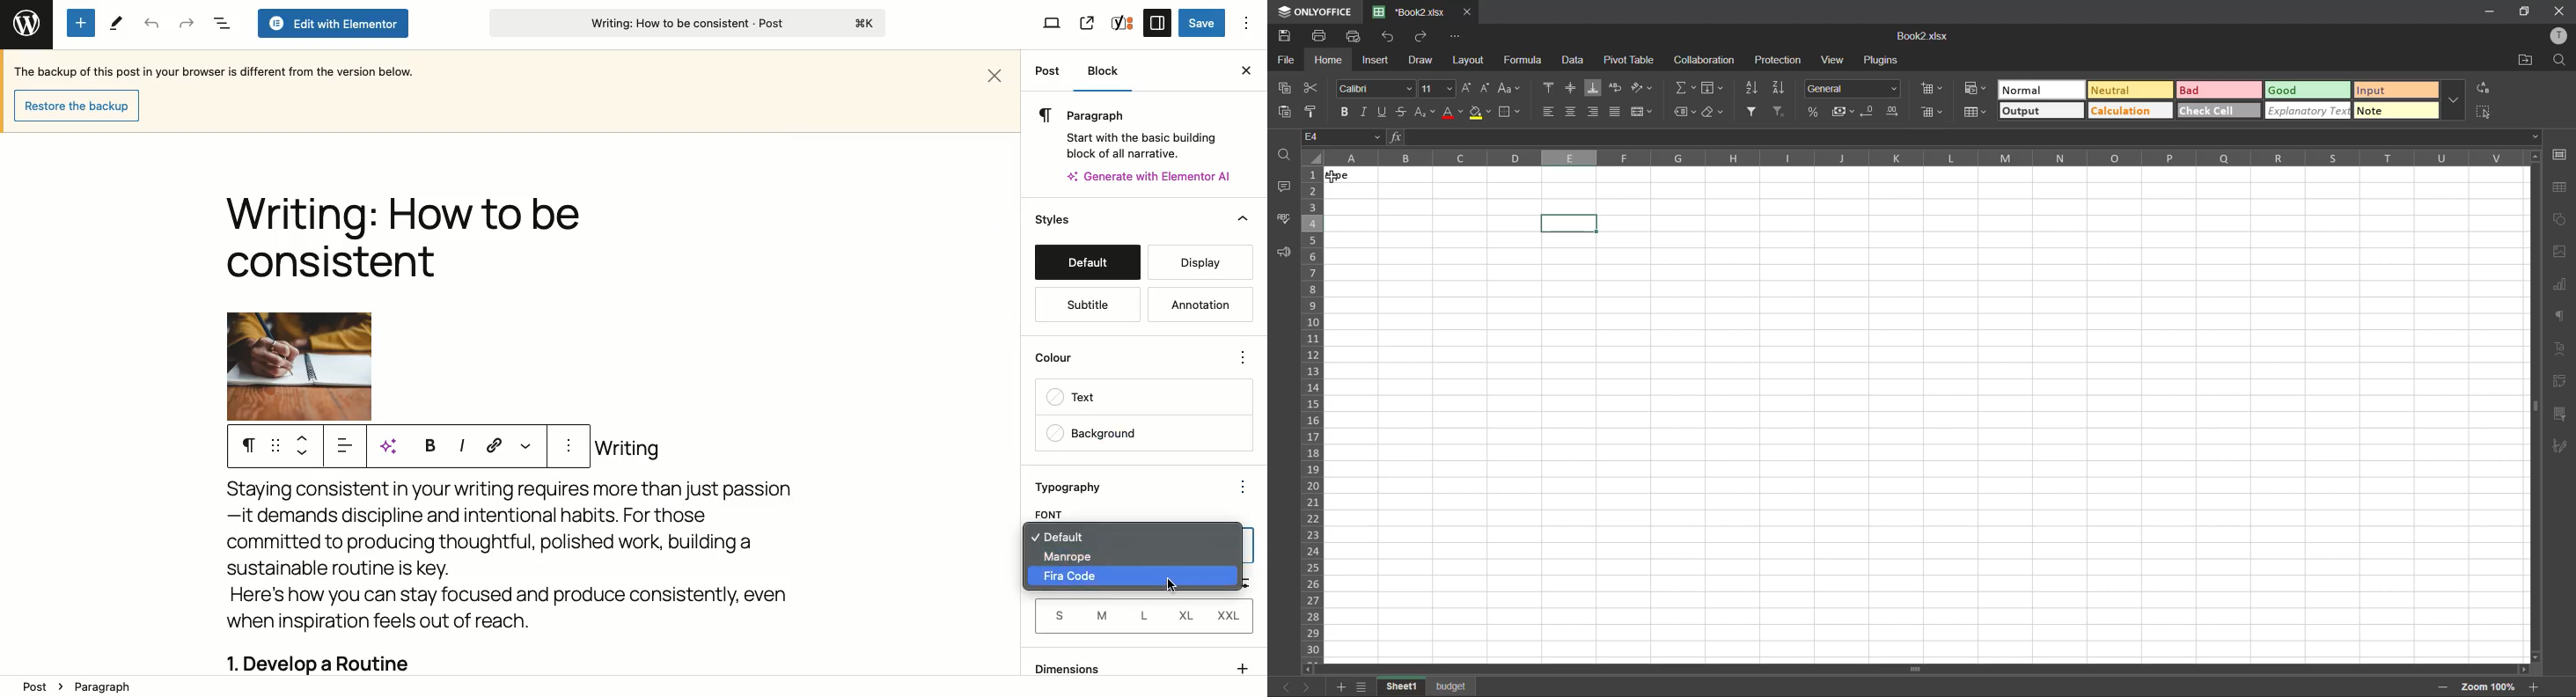 This screenshot has width=2576, height=700. What do you see at coordinates (1428, 685) in the screenshot?
I see `sheet names` at bounding box center [1428, 685].